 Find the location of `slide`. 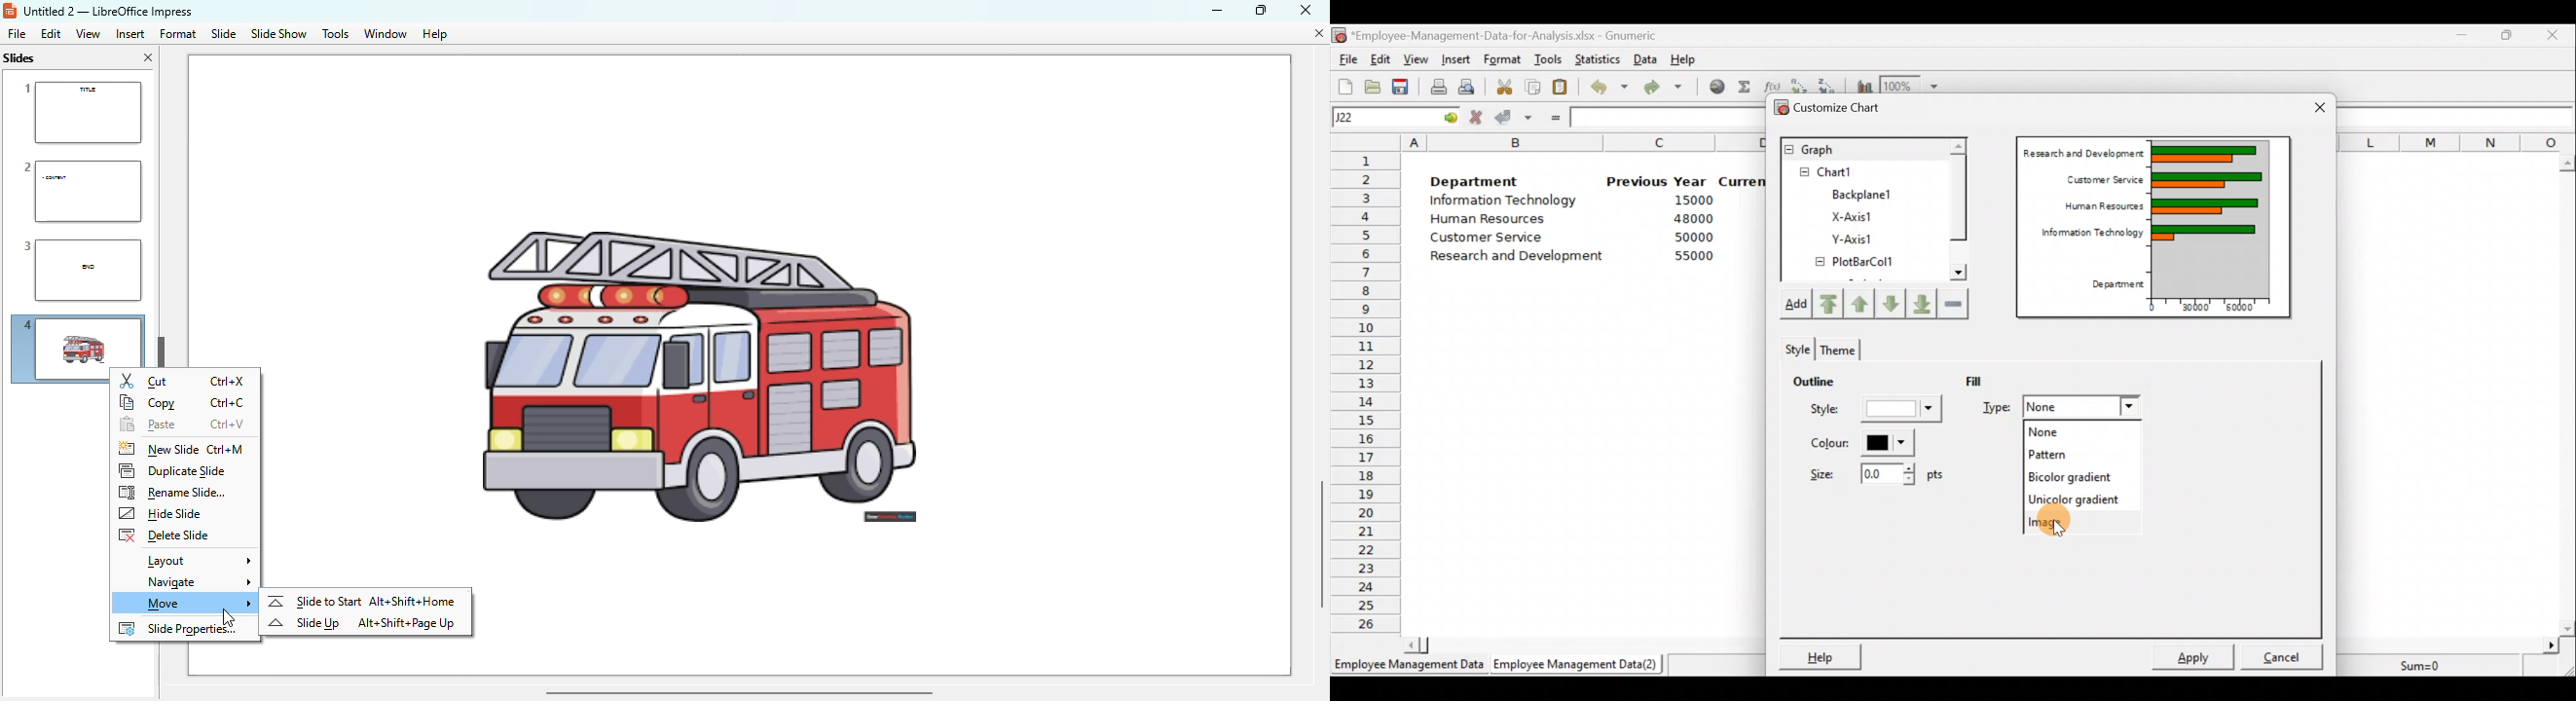

slide is located at coordinates (225, 33).